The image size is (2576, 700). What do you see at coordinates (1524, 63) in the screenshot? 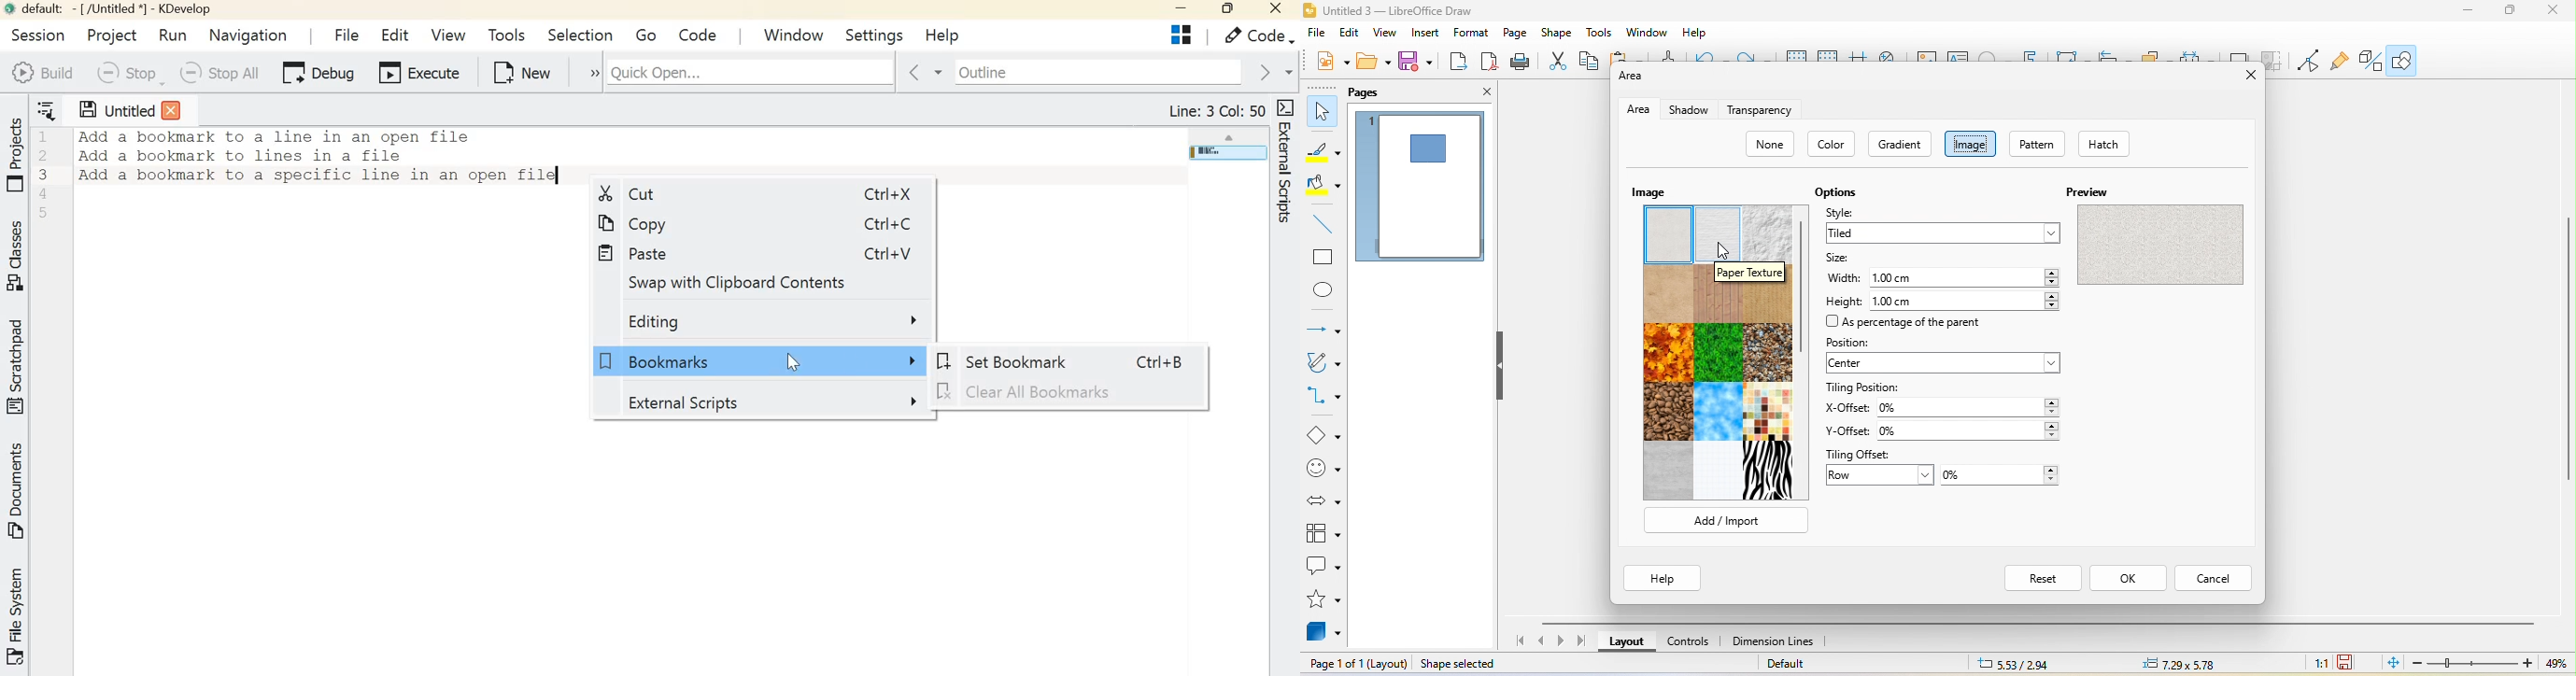
I see `print` at bounding box center [1524, 63].